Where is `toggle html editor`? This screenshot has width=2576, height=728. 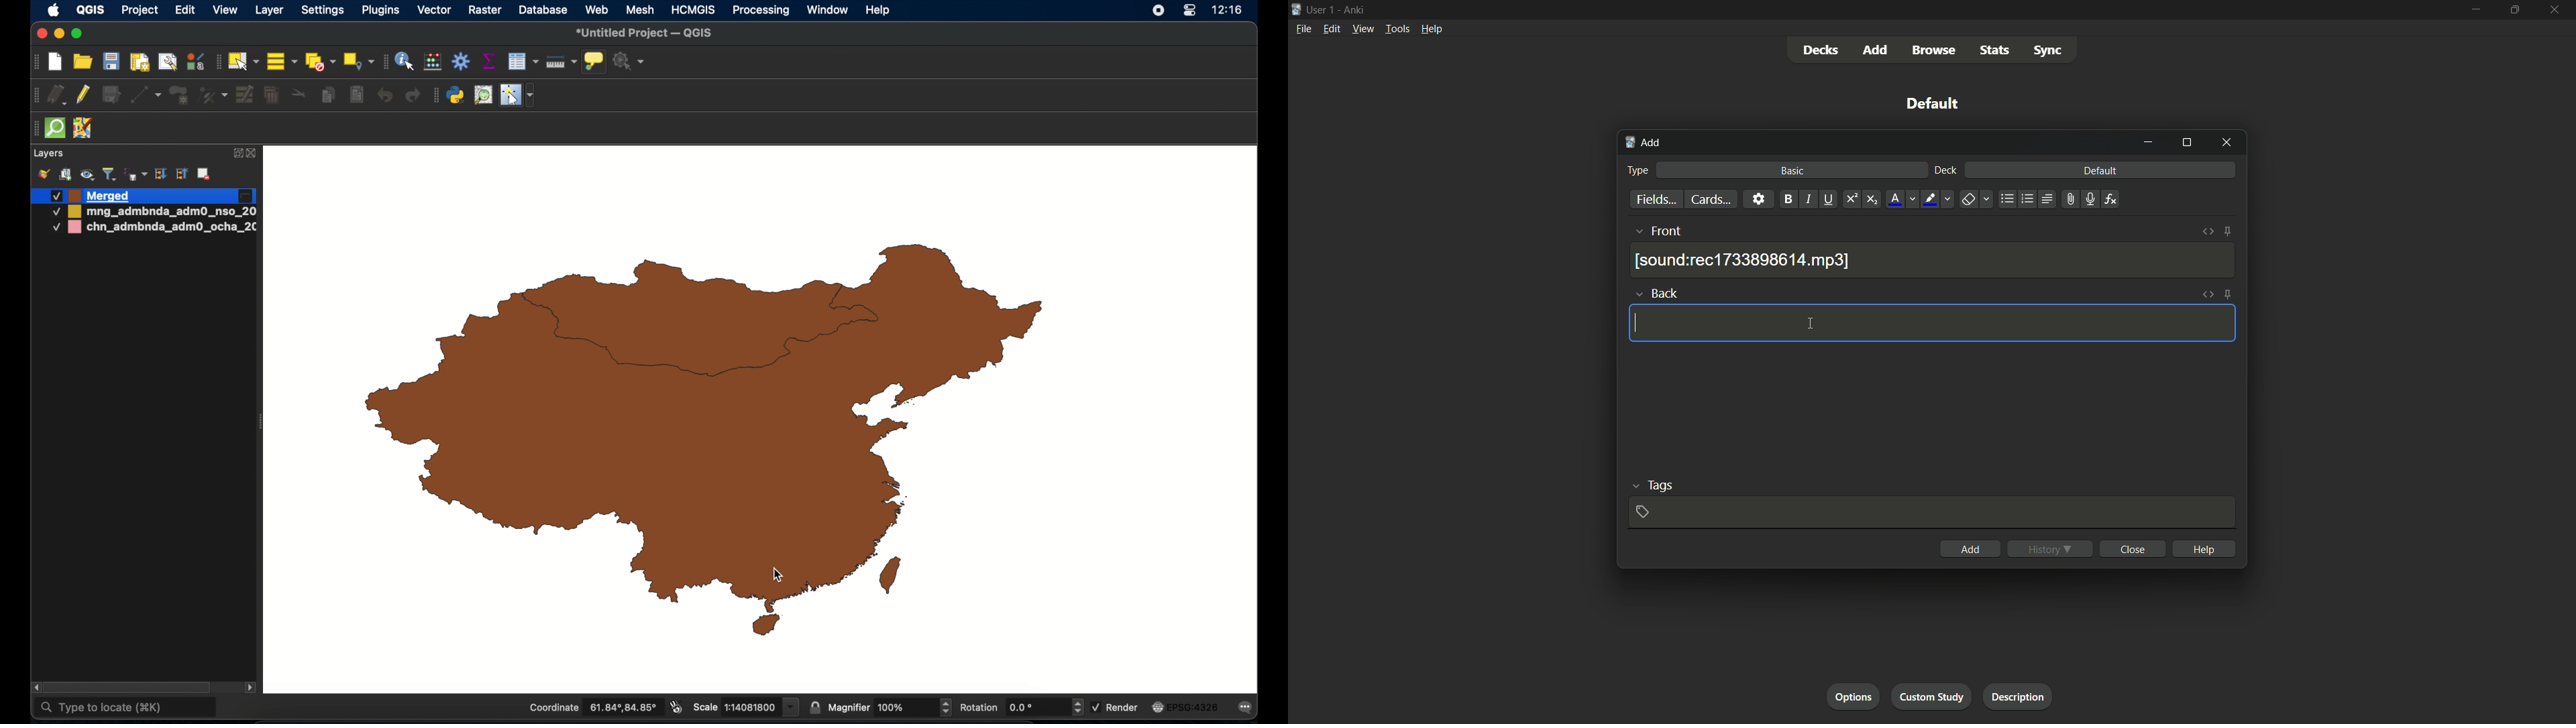
toggle html editor is located at coordinates (2208, 233).